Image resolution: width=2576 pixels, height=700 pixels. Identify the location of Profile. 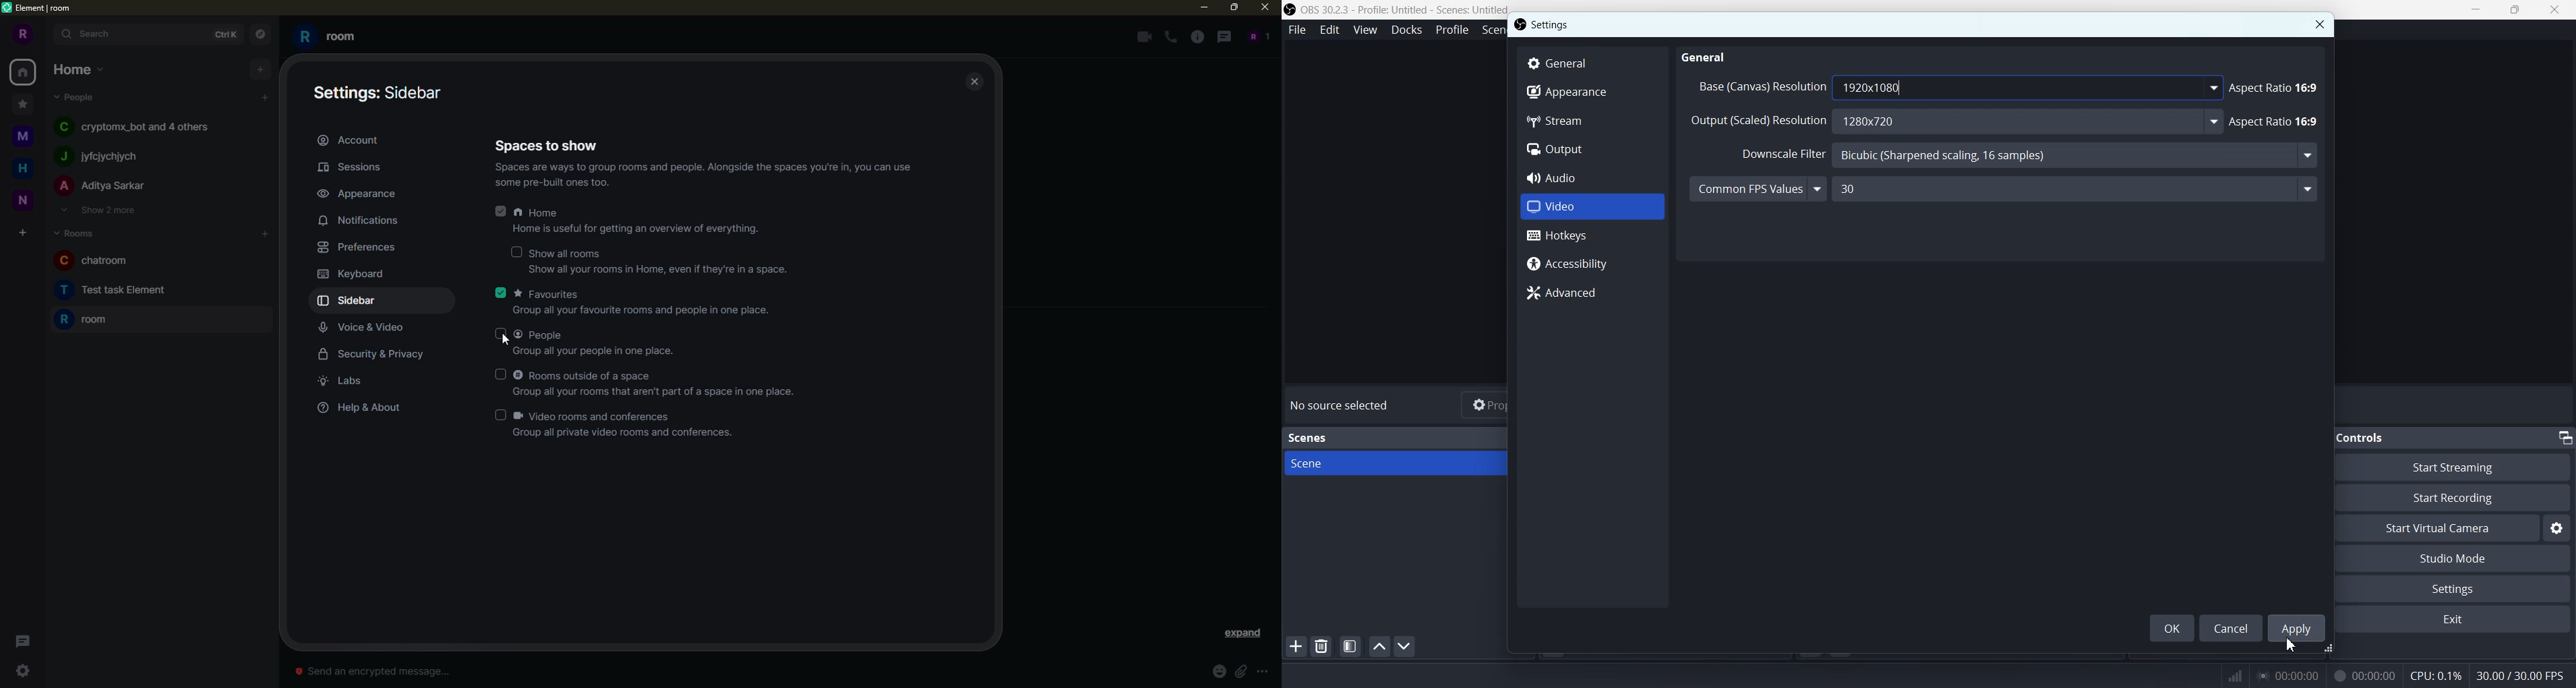
(1452, 30).